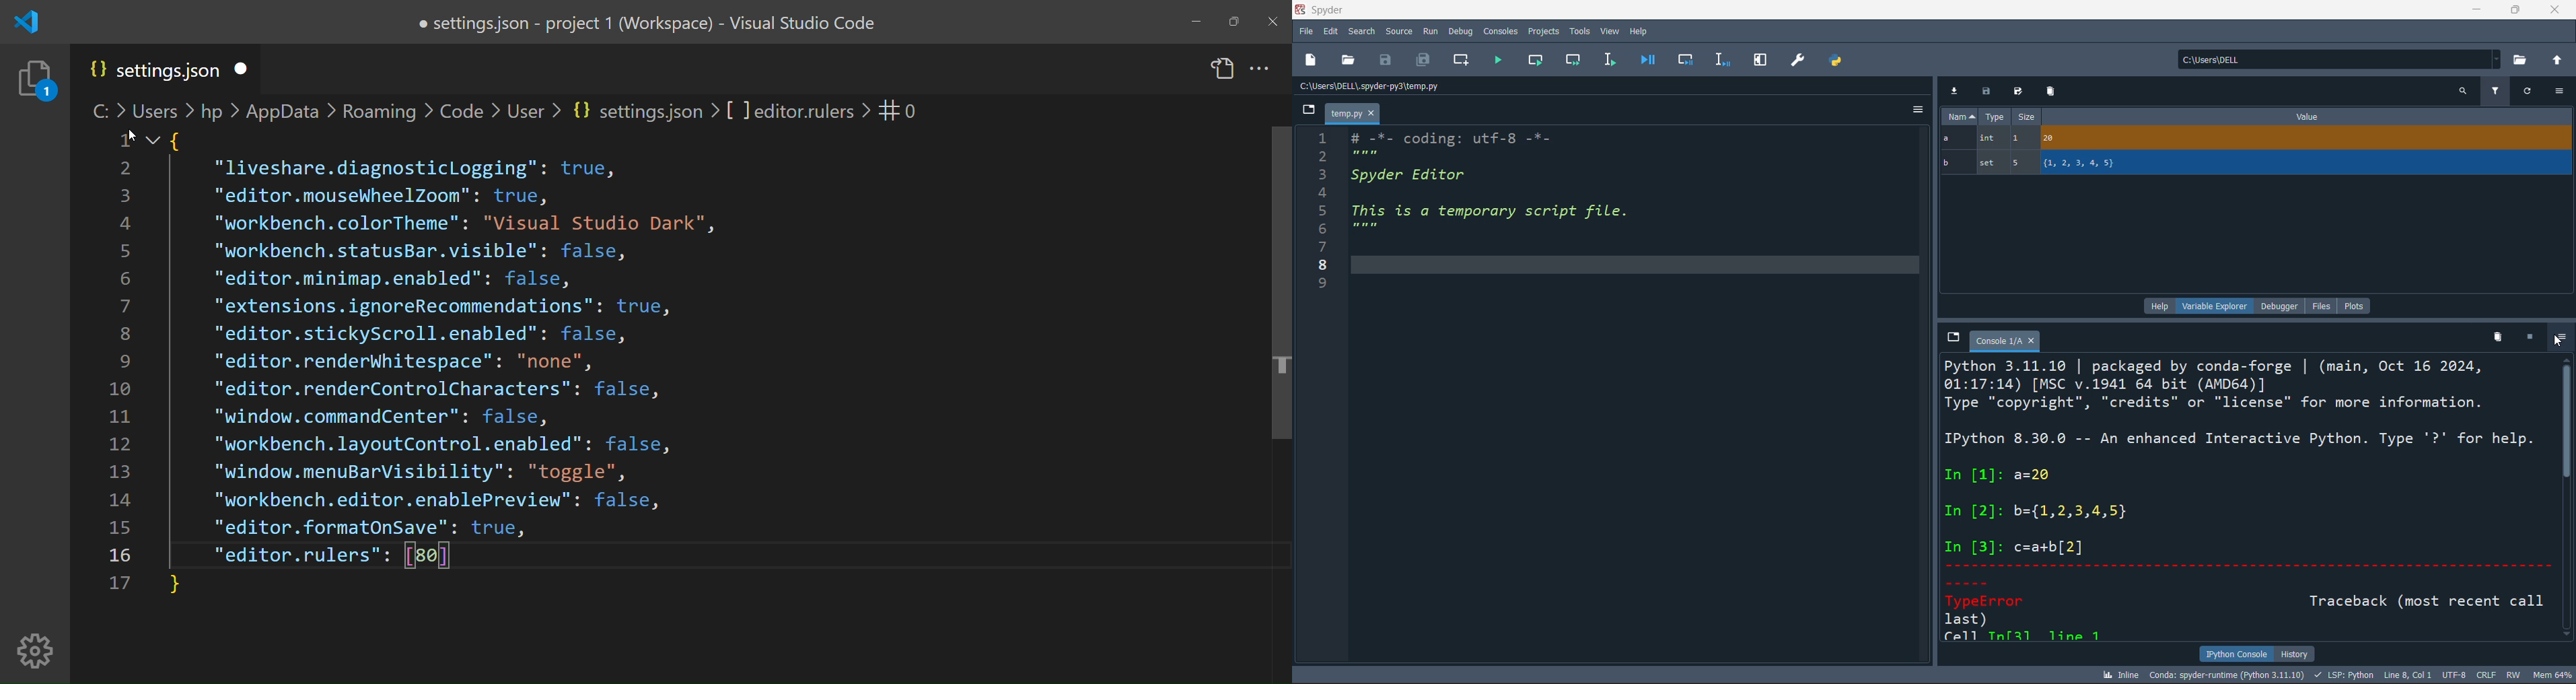 Image resolution: width=2576 pixels, height=700 pixels. Describe the element at coordinates (2456, 676) in the screenshot. I see `UTF-8` at that location.